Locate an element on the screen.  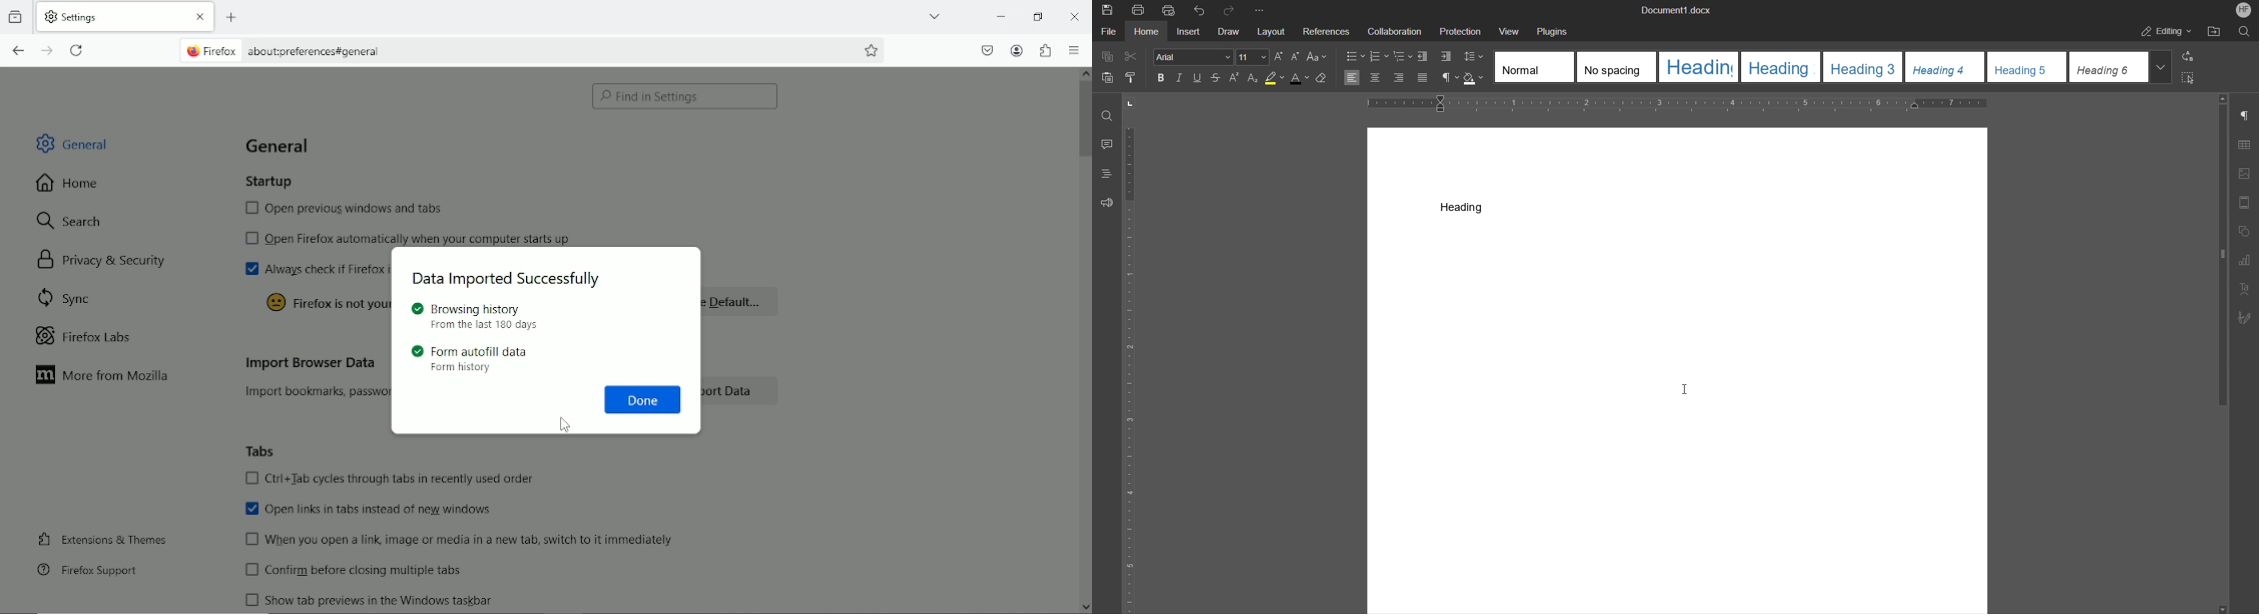
Confirm before closing multiple tabs is located at coordinates (353, 569).